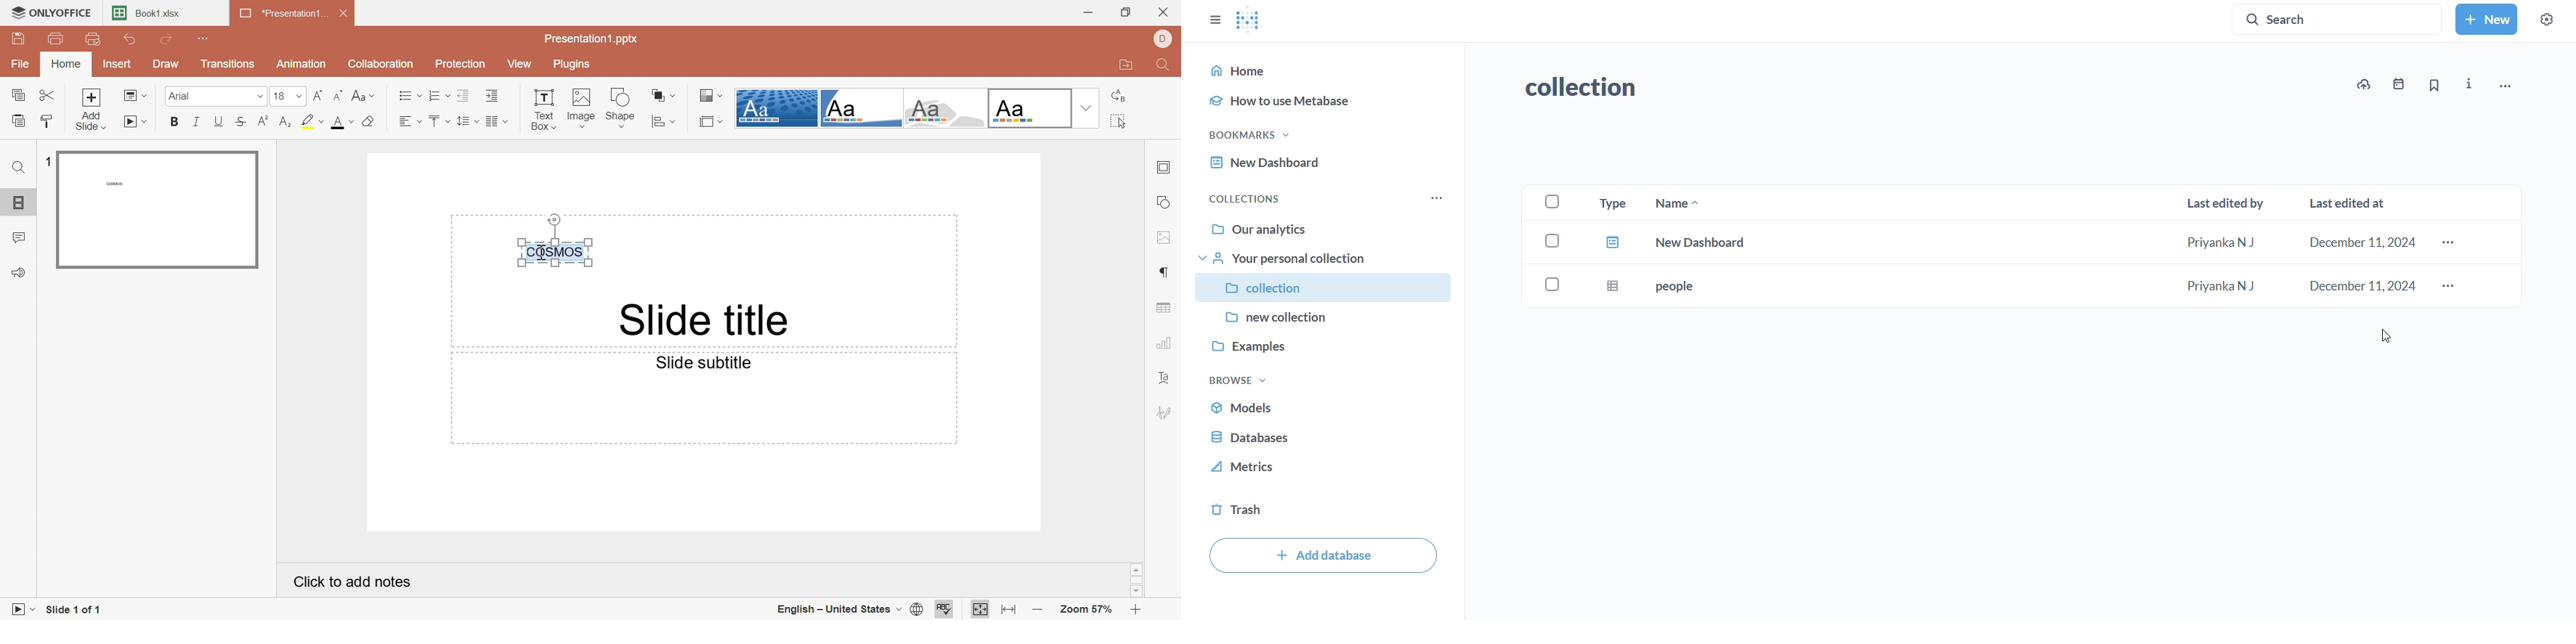 This screenshot has width=2576, height=644. What do you see at coordinates (115, 66) in the screenshot?
I see `Insert` at bounding box center [115, 66].